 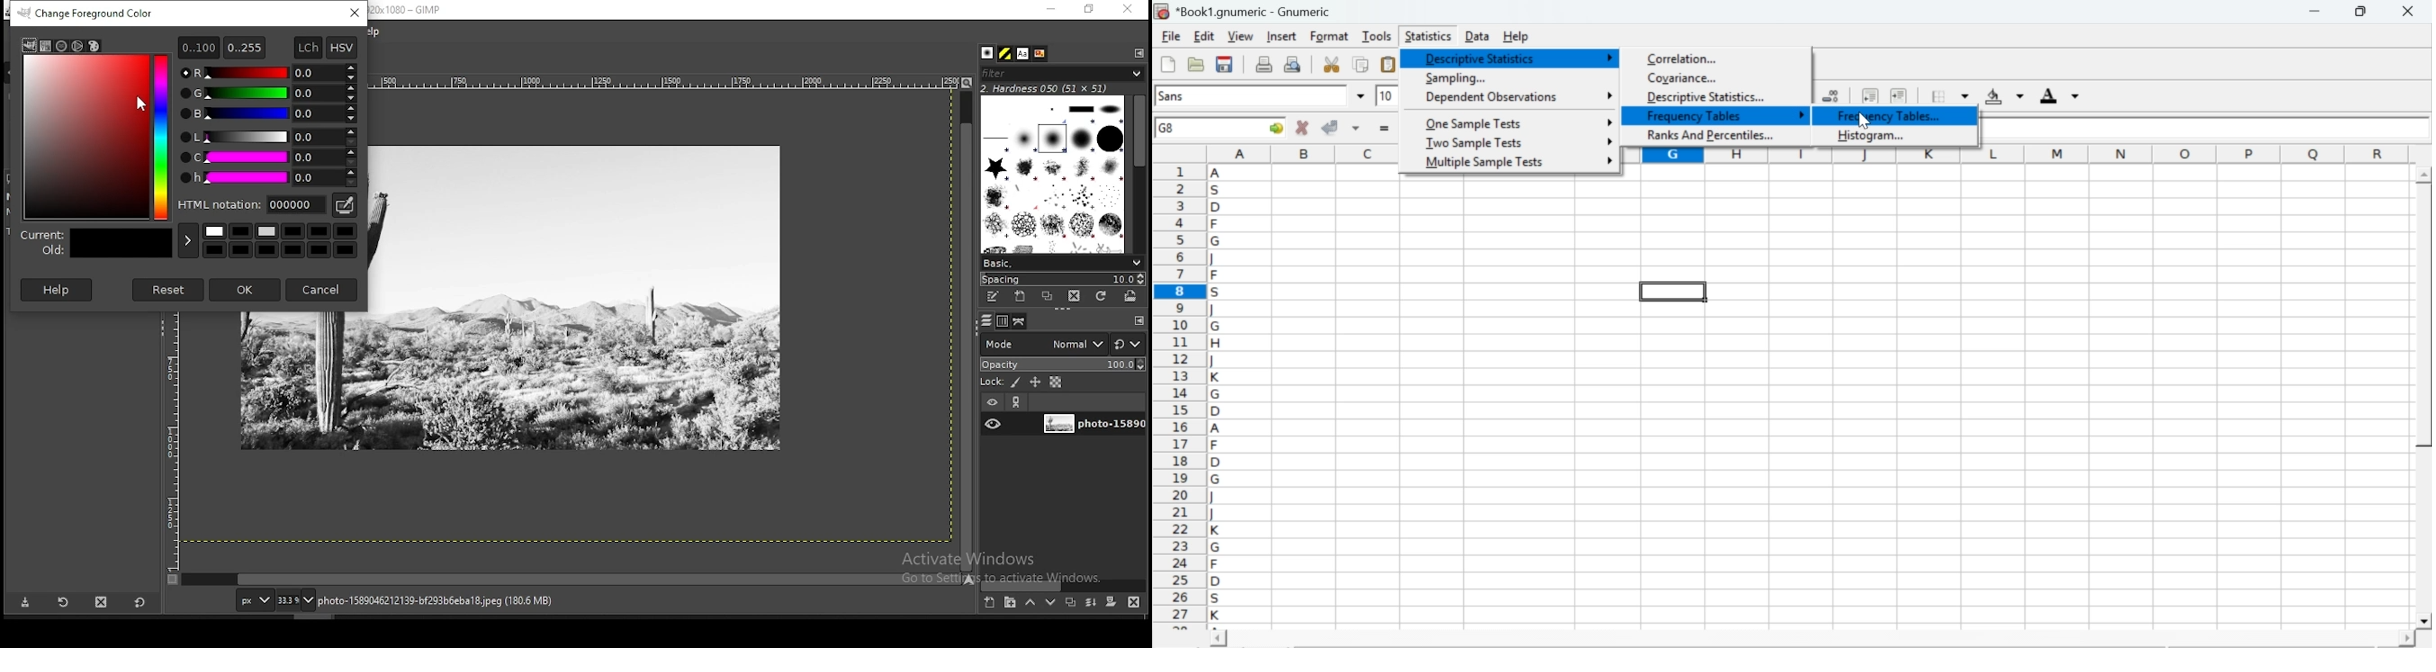 What do you see at coordinates (1874, 136) in the screenshot?
I see `histogram...` at bounding box center [1874, 136].